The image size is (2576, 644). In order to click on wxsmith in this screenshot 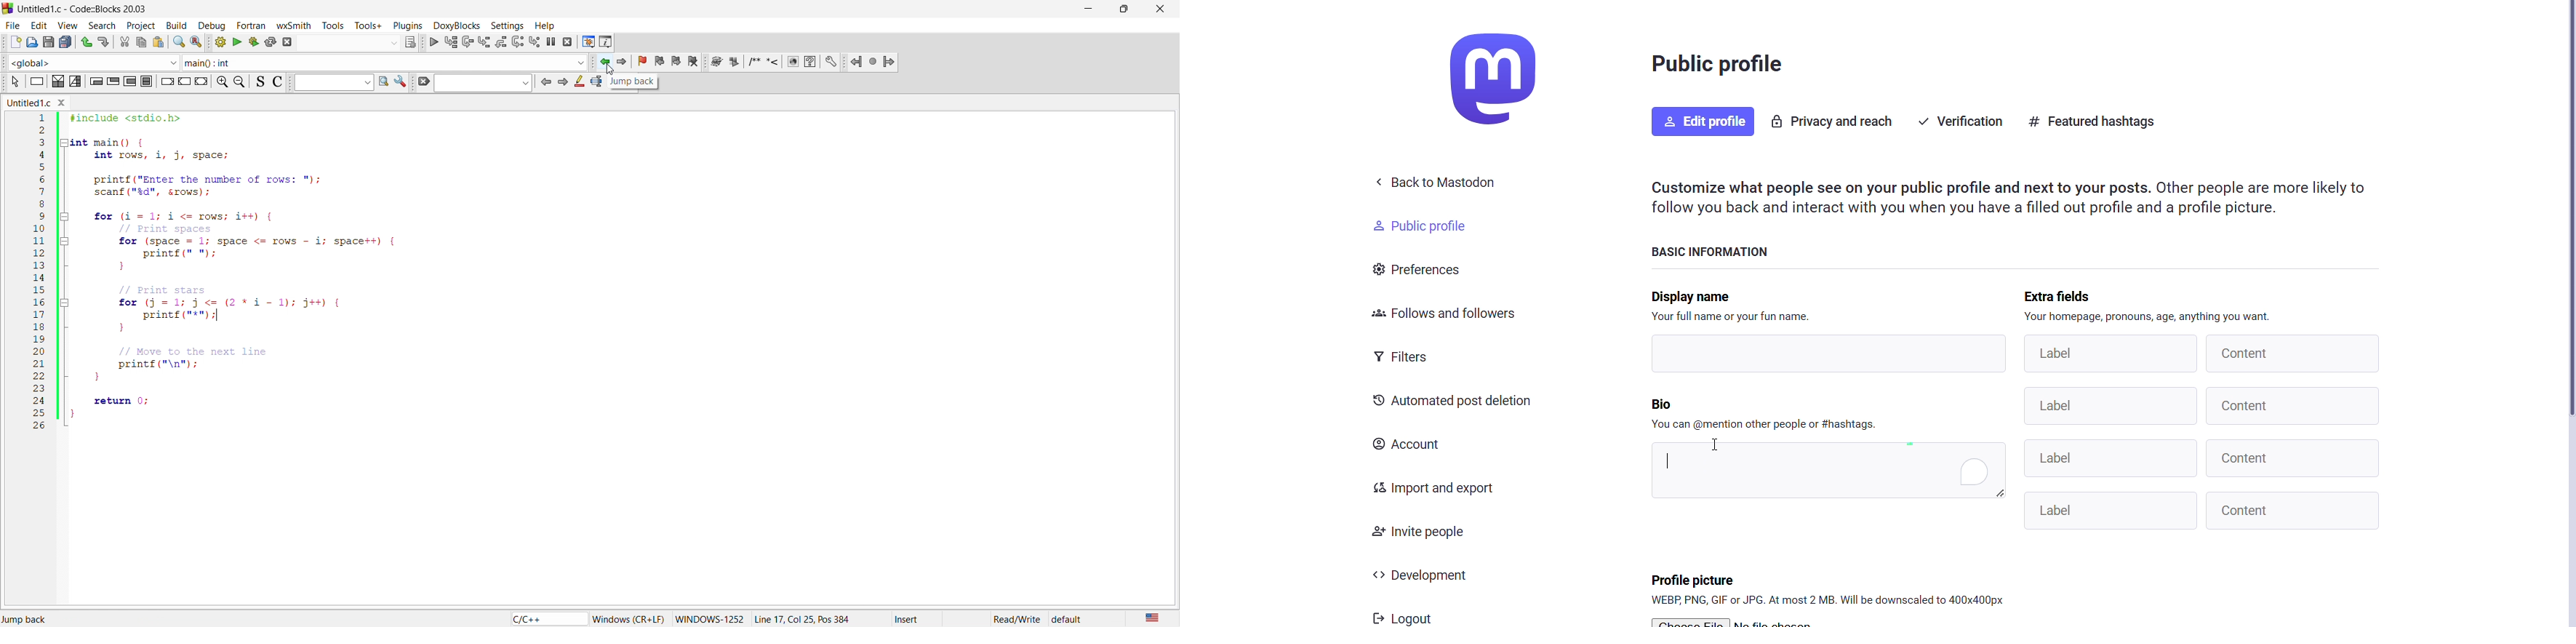, I will do `click(295, 24)`.